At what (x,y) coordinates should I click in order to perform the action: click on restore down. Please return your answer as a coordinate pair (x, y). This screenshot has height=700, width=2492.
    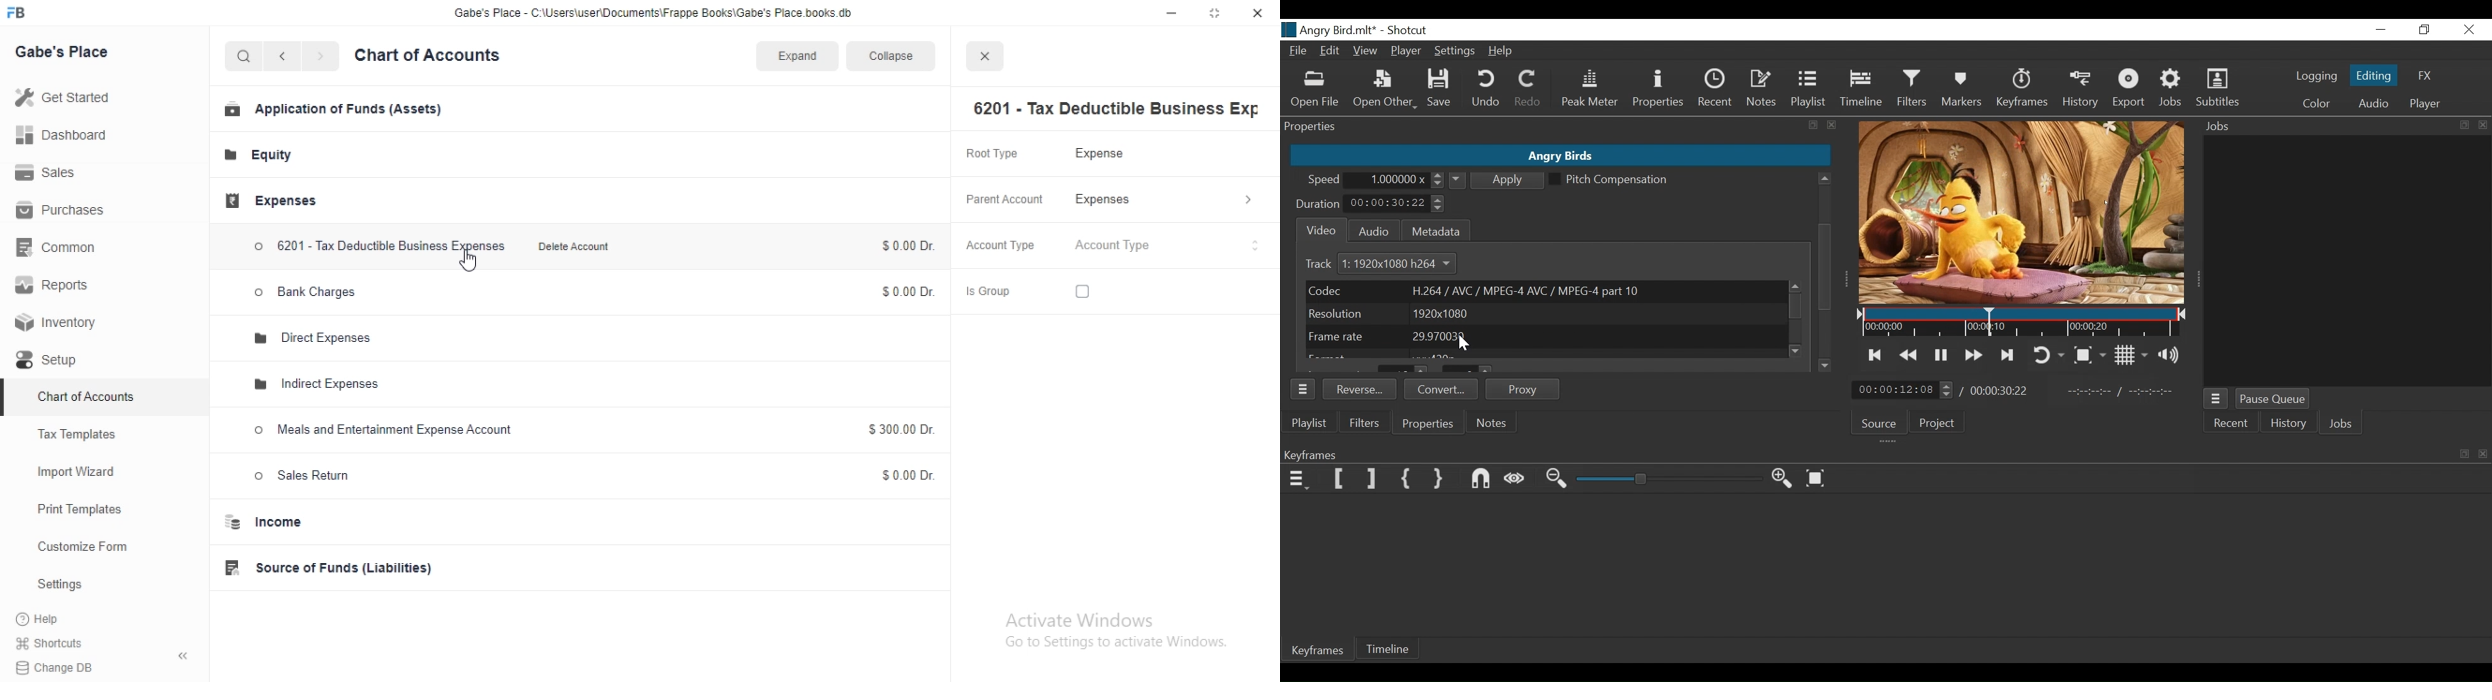
    Looking at the image, I should click on (1216, 15).